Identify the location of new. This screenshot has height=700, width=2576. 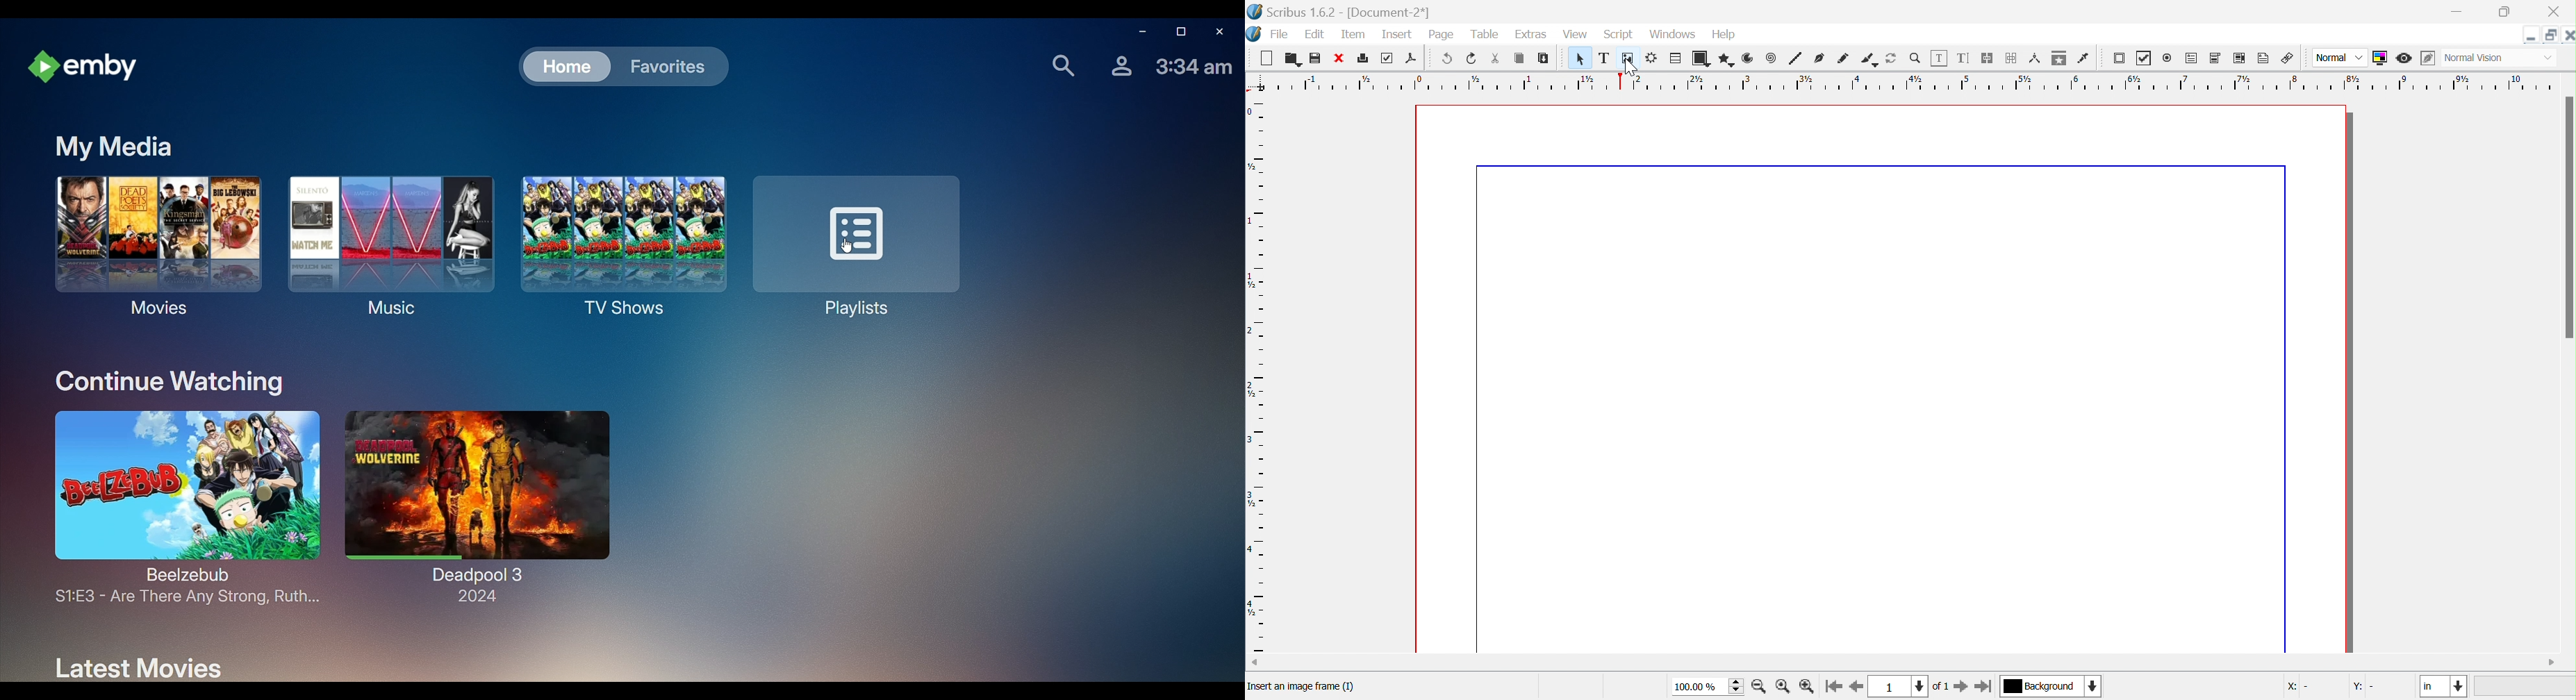
(1264, 56).